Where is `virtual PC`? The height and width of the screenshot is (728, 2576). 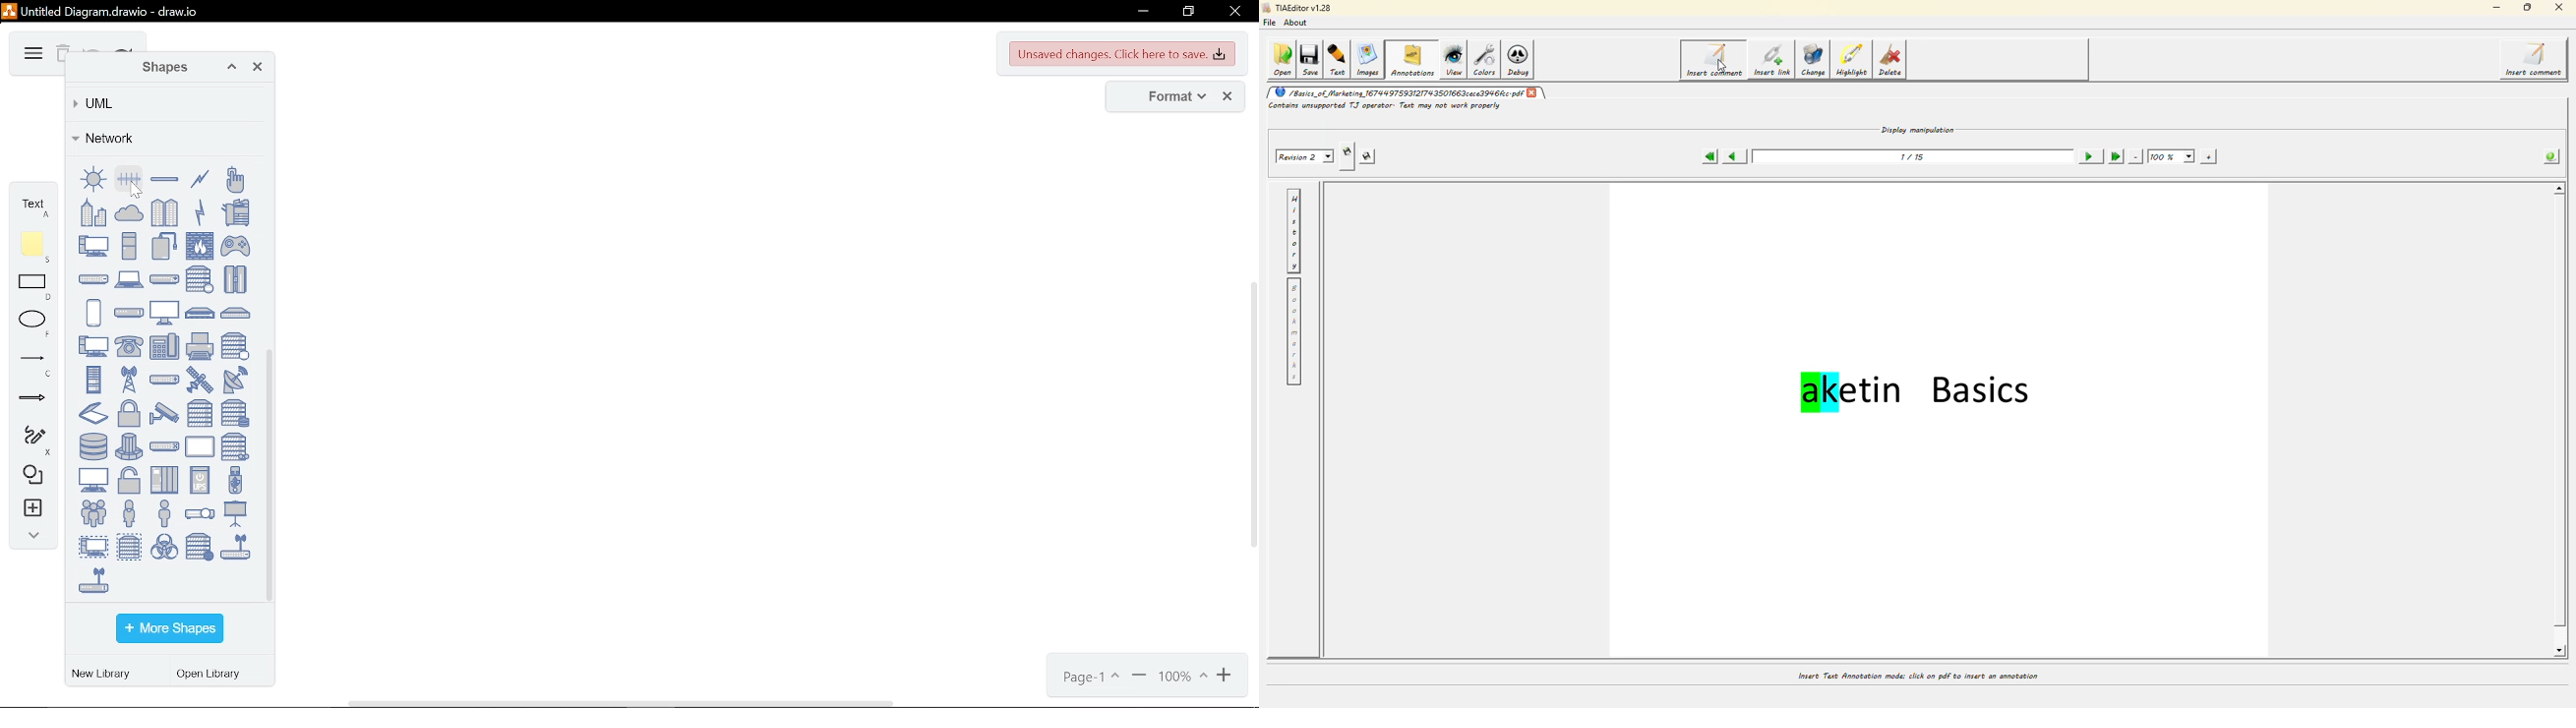 virtual PC is located at coordinates (93, 546).